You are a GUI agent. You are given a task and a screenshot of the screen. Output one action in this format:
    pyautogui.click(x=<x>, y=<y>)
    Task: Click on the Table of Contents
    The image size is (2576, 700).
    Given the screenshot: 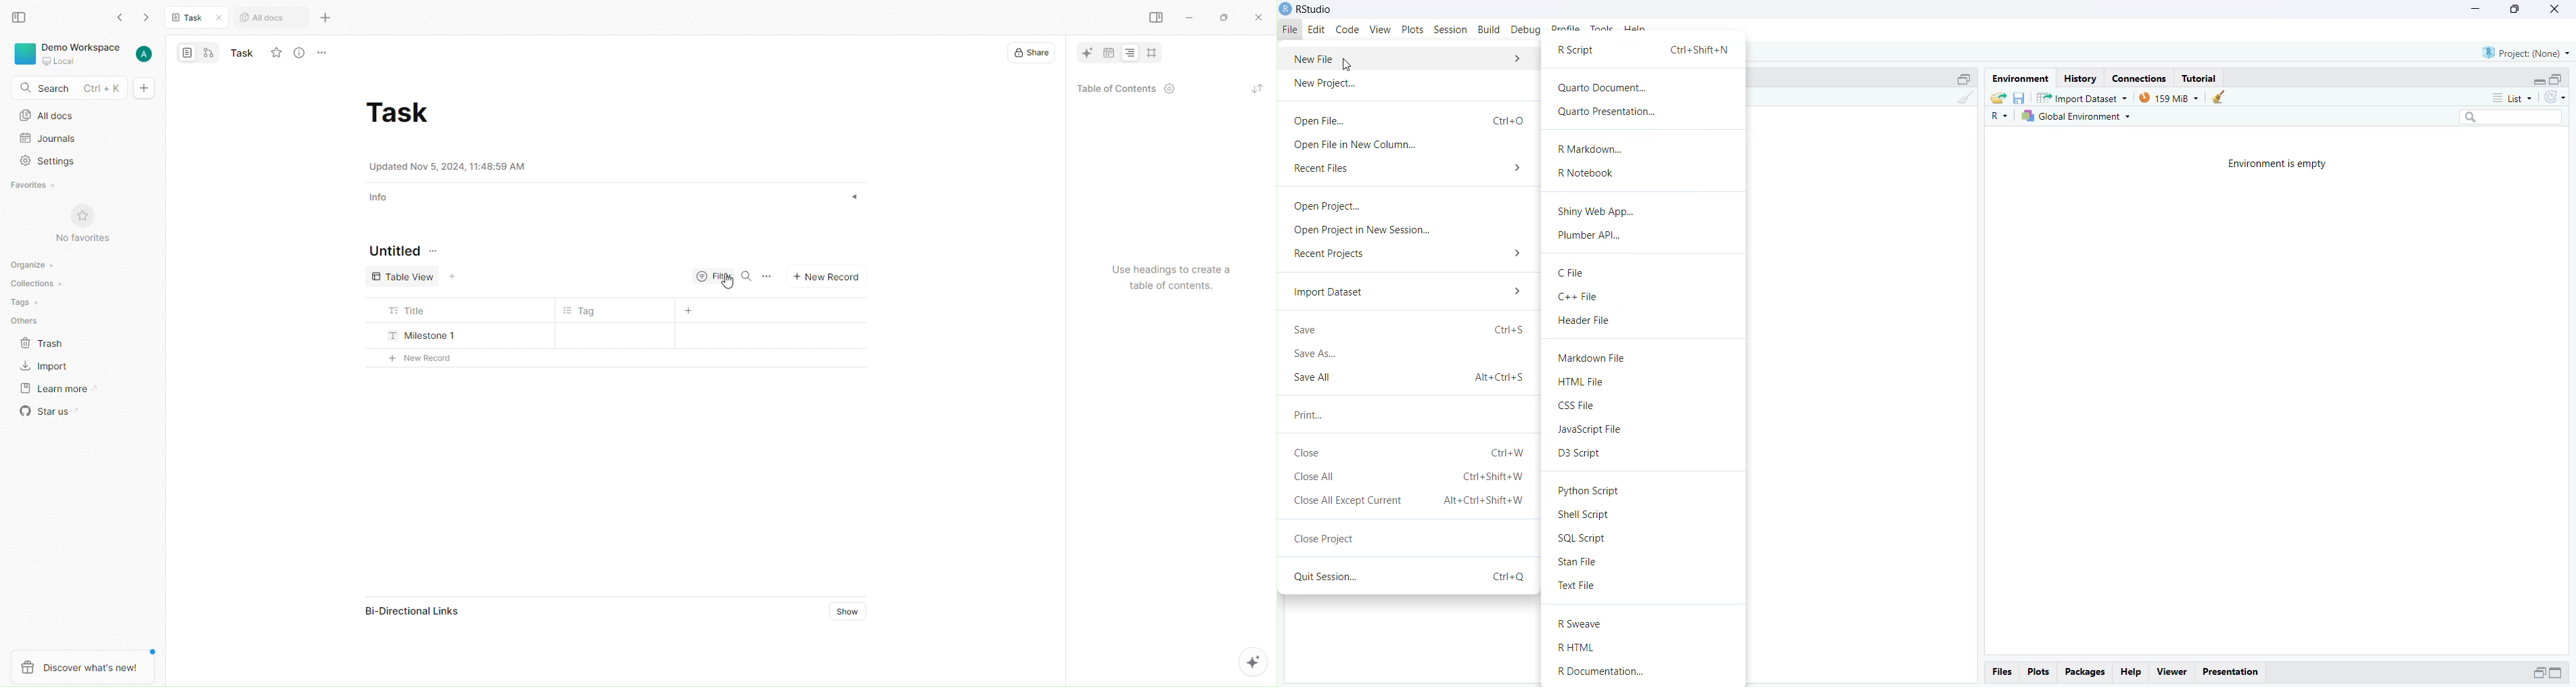 What is the action you would take?
    pyautogui.click(x=1124, y=90)
    